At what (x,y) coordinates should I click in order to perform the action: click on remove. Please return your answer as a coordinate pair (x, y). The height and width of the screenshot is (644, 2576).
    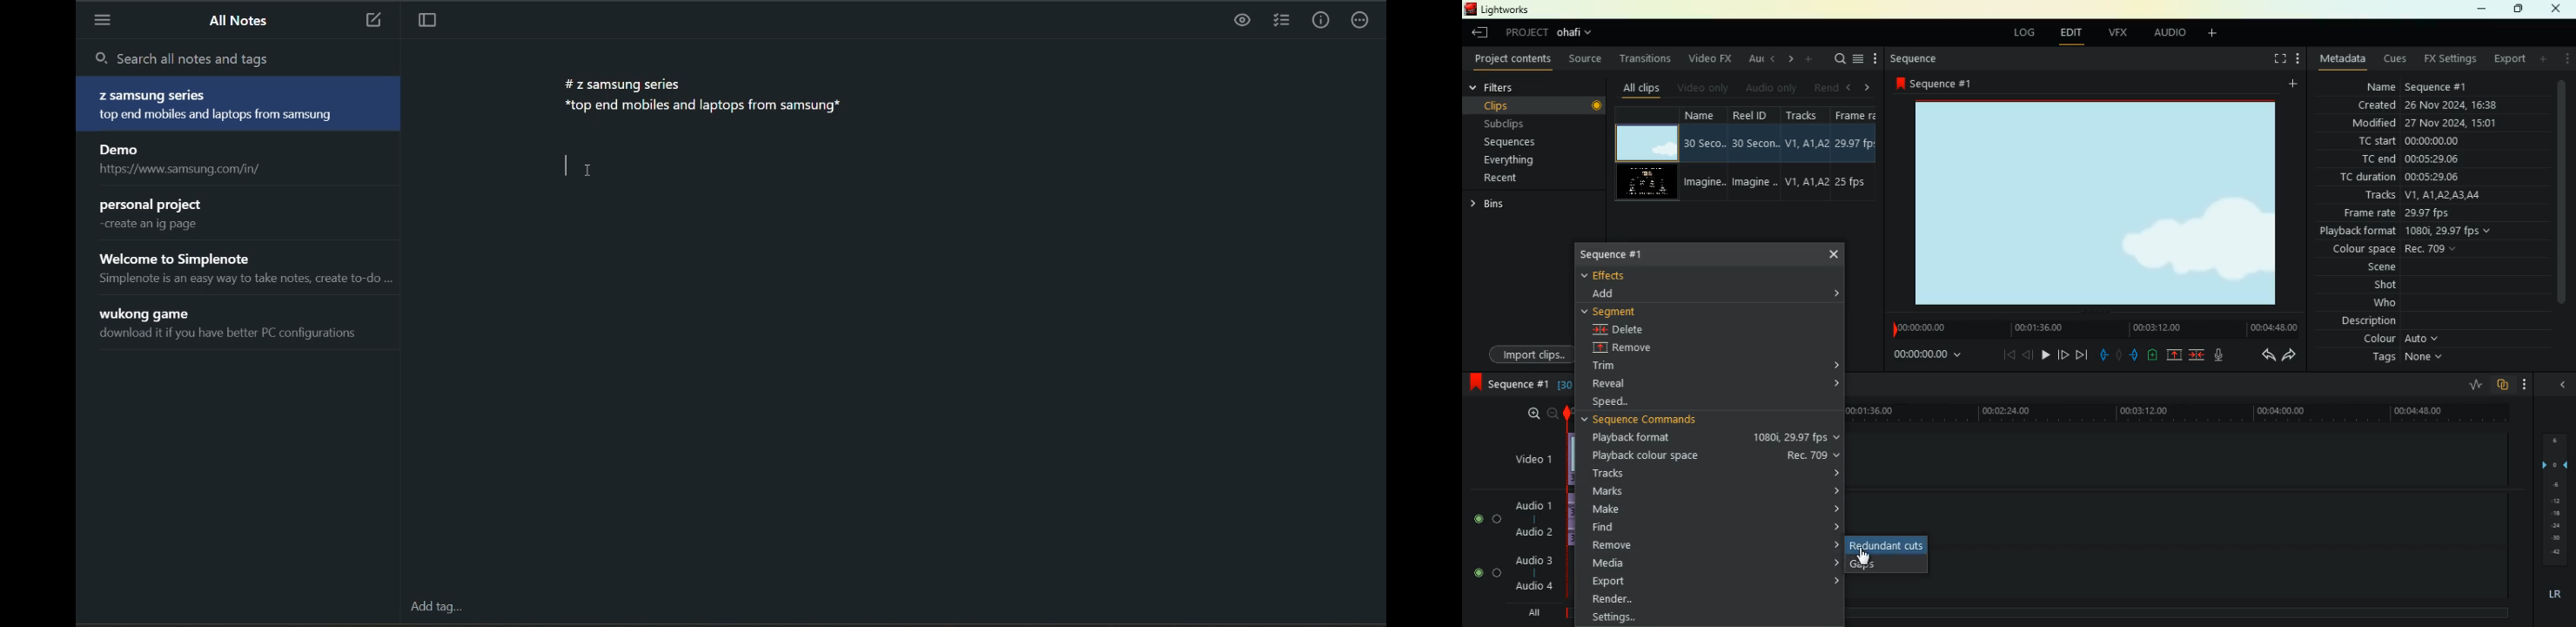
    Looking at the image, I should click on (1648, 347).